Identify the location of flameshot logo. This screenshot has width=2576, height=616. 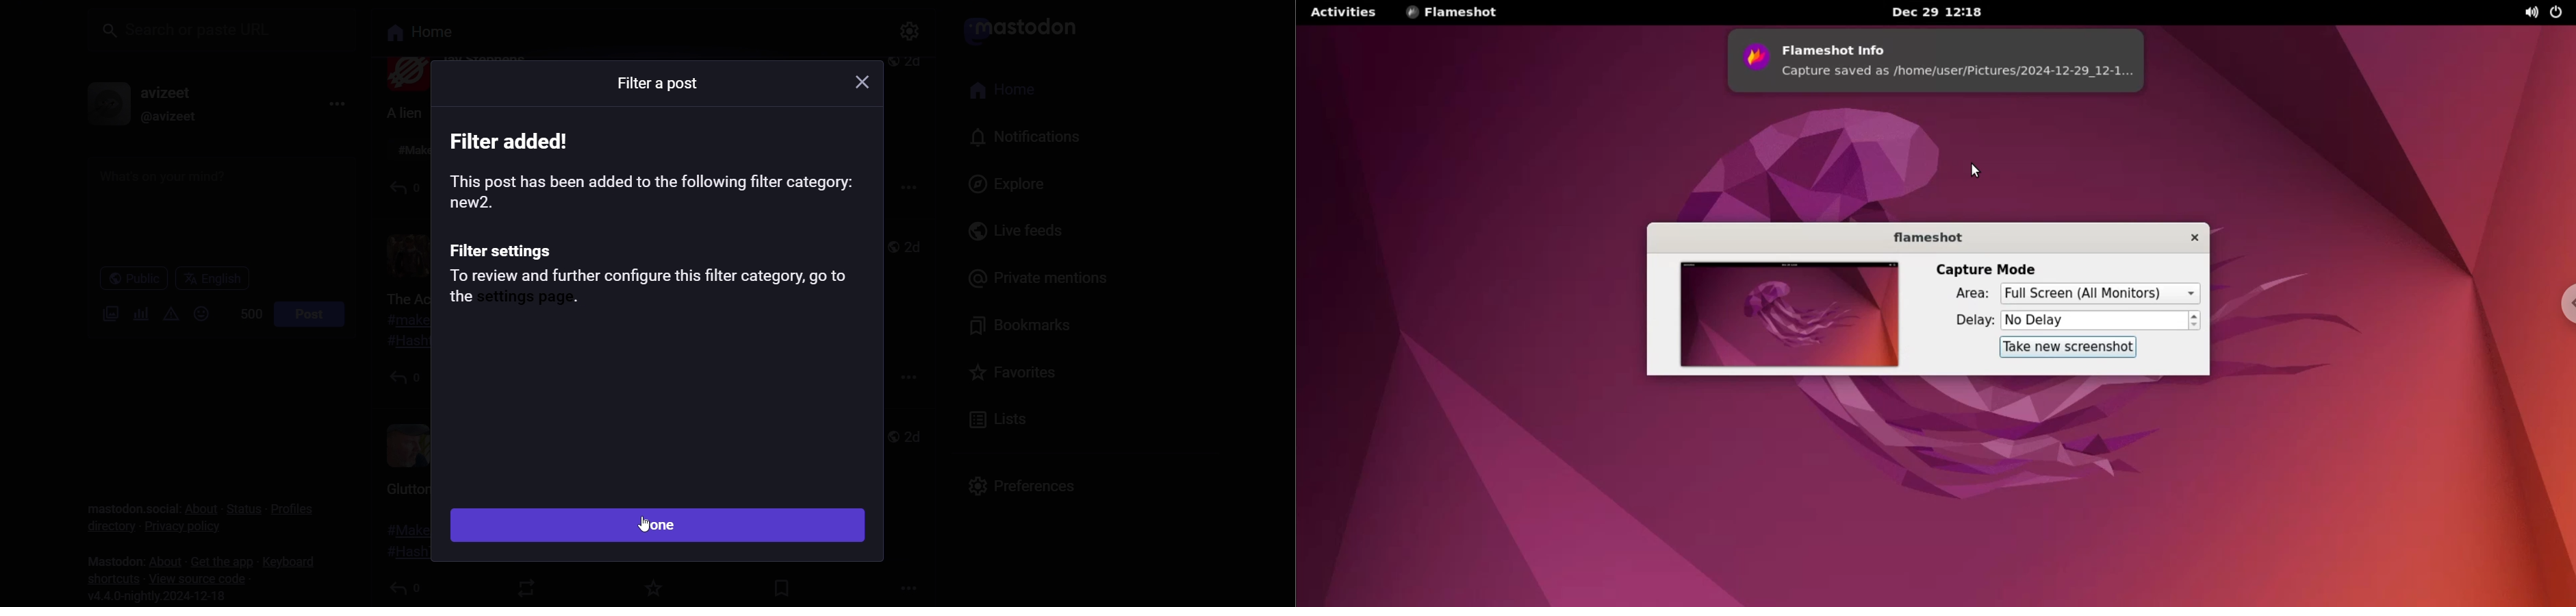
(1753, 61).